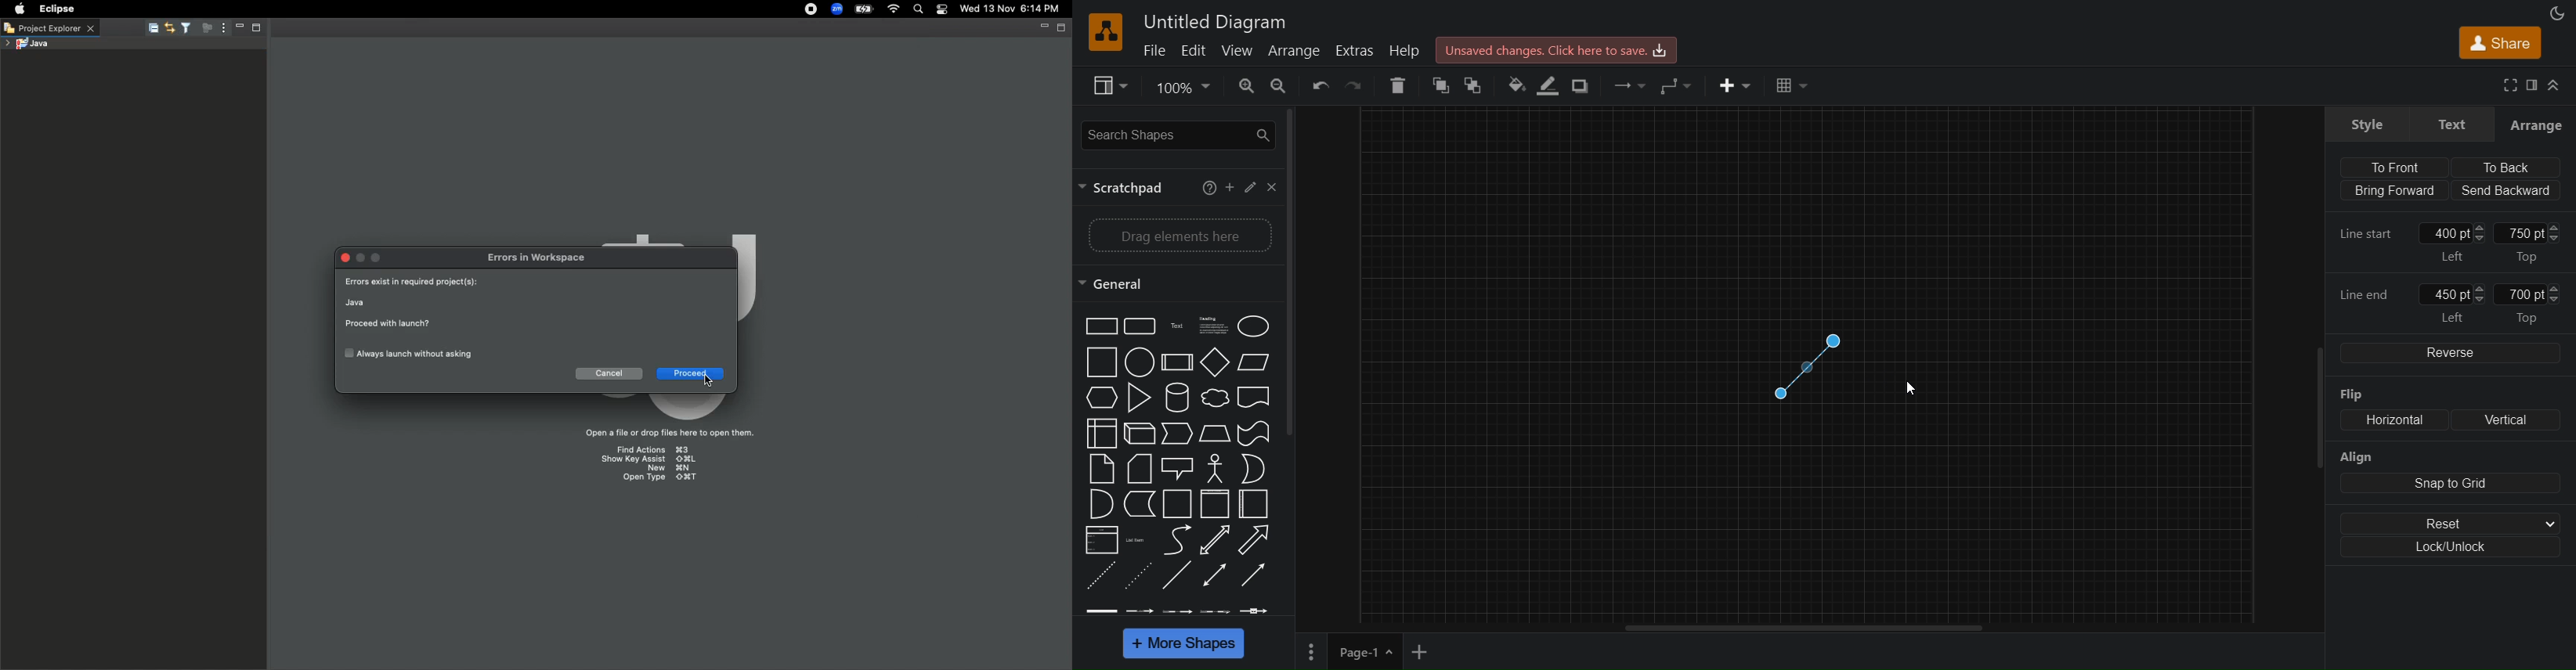 The image size is (2576, 672). I want to click on 450 pt left, so click(2455, 302).